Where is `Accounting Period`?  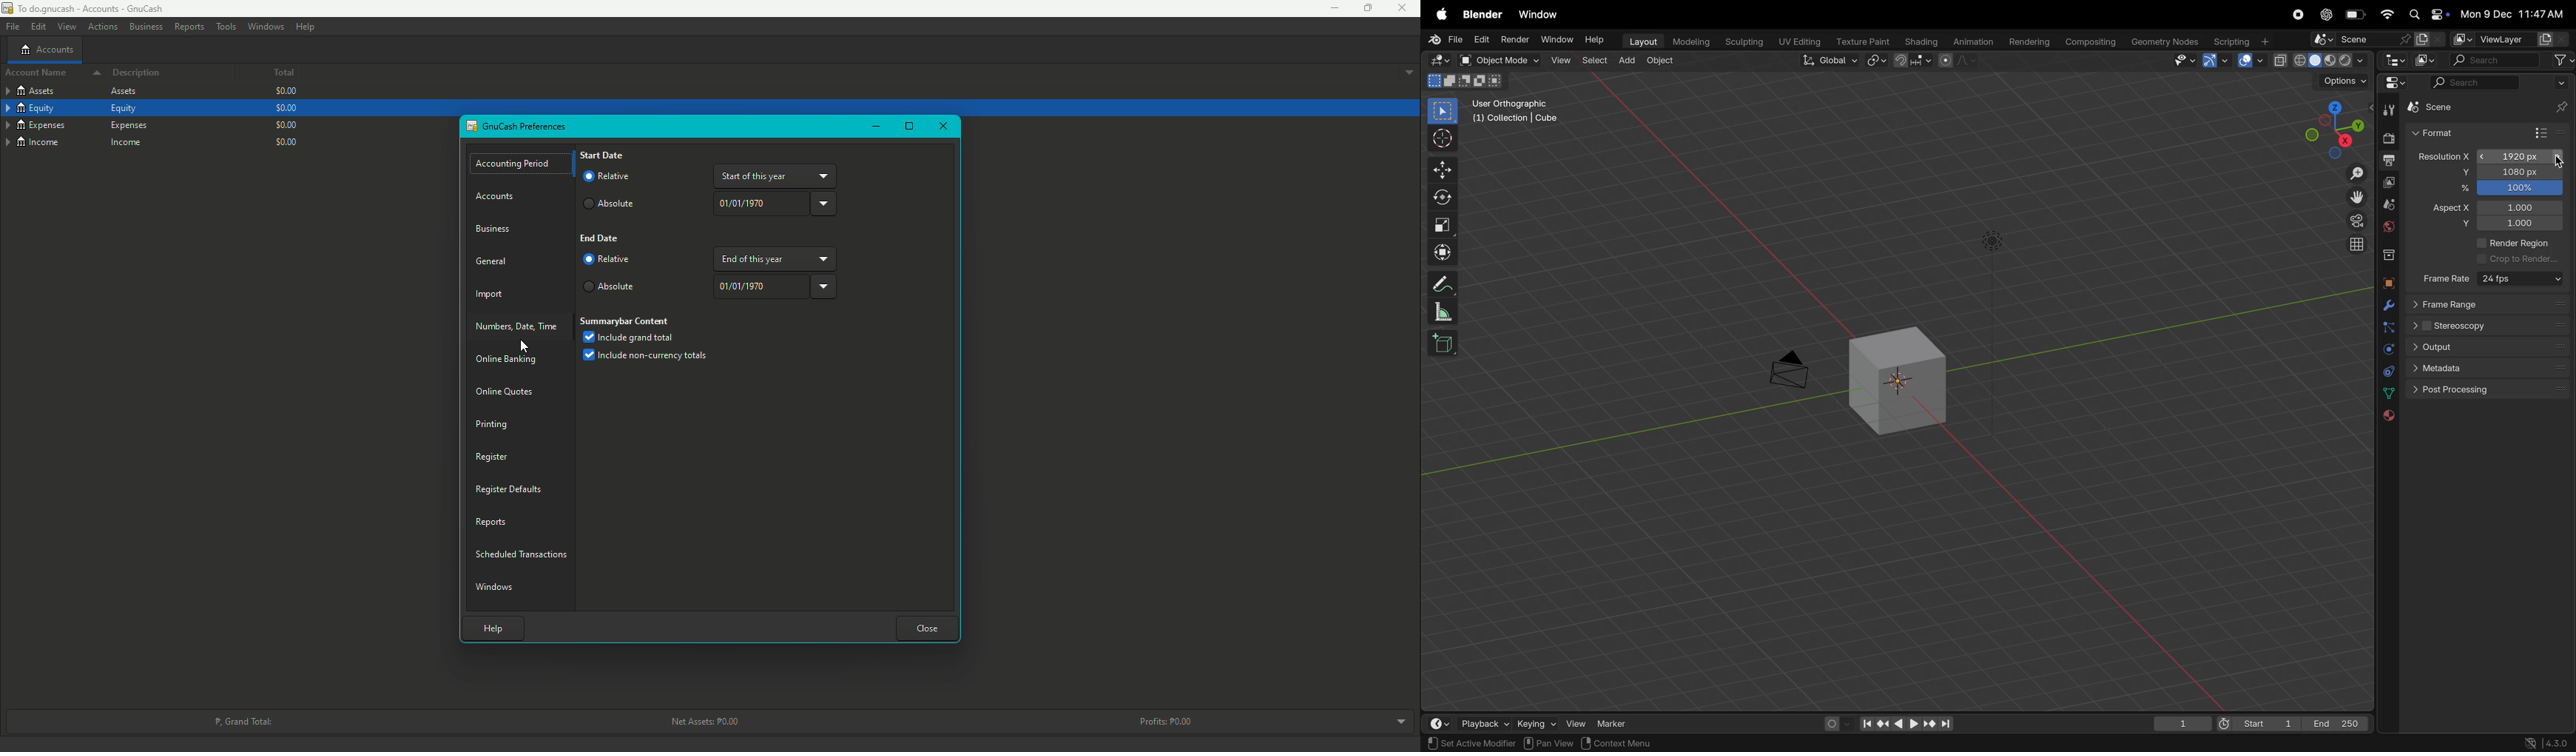 Accounting Period is located at coordinates (515, 164).